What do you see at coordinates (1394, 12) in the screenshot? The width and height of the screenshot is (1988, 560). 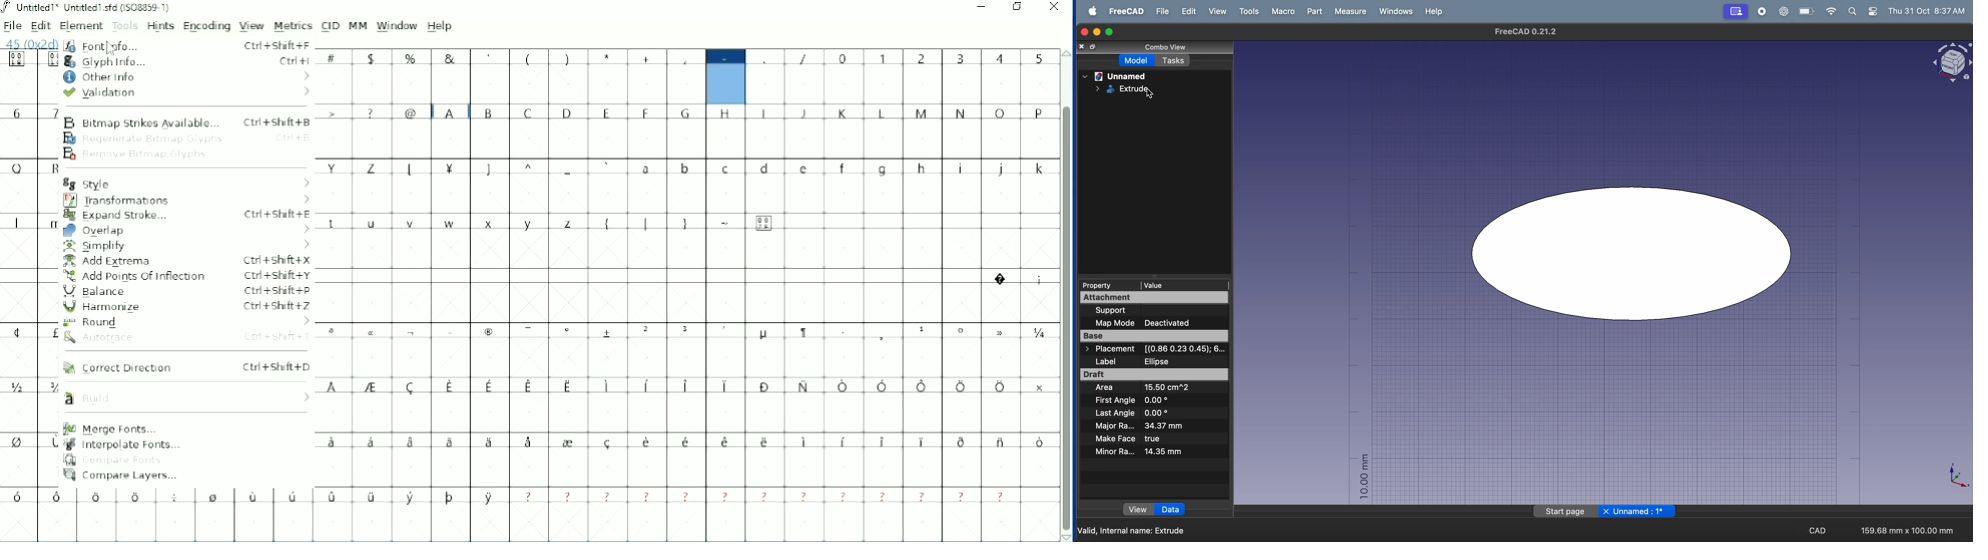 I see `windows` at bounding box center [1394, 12].